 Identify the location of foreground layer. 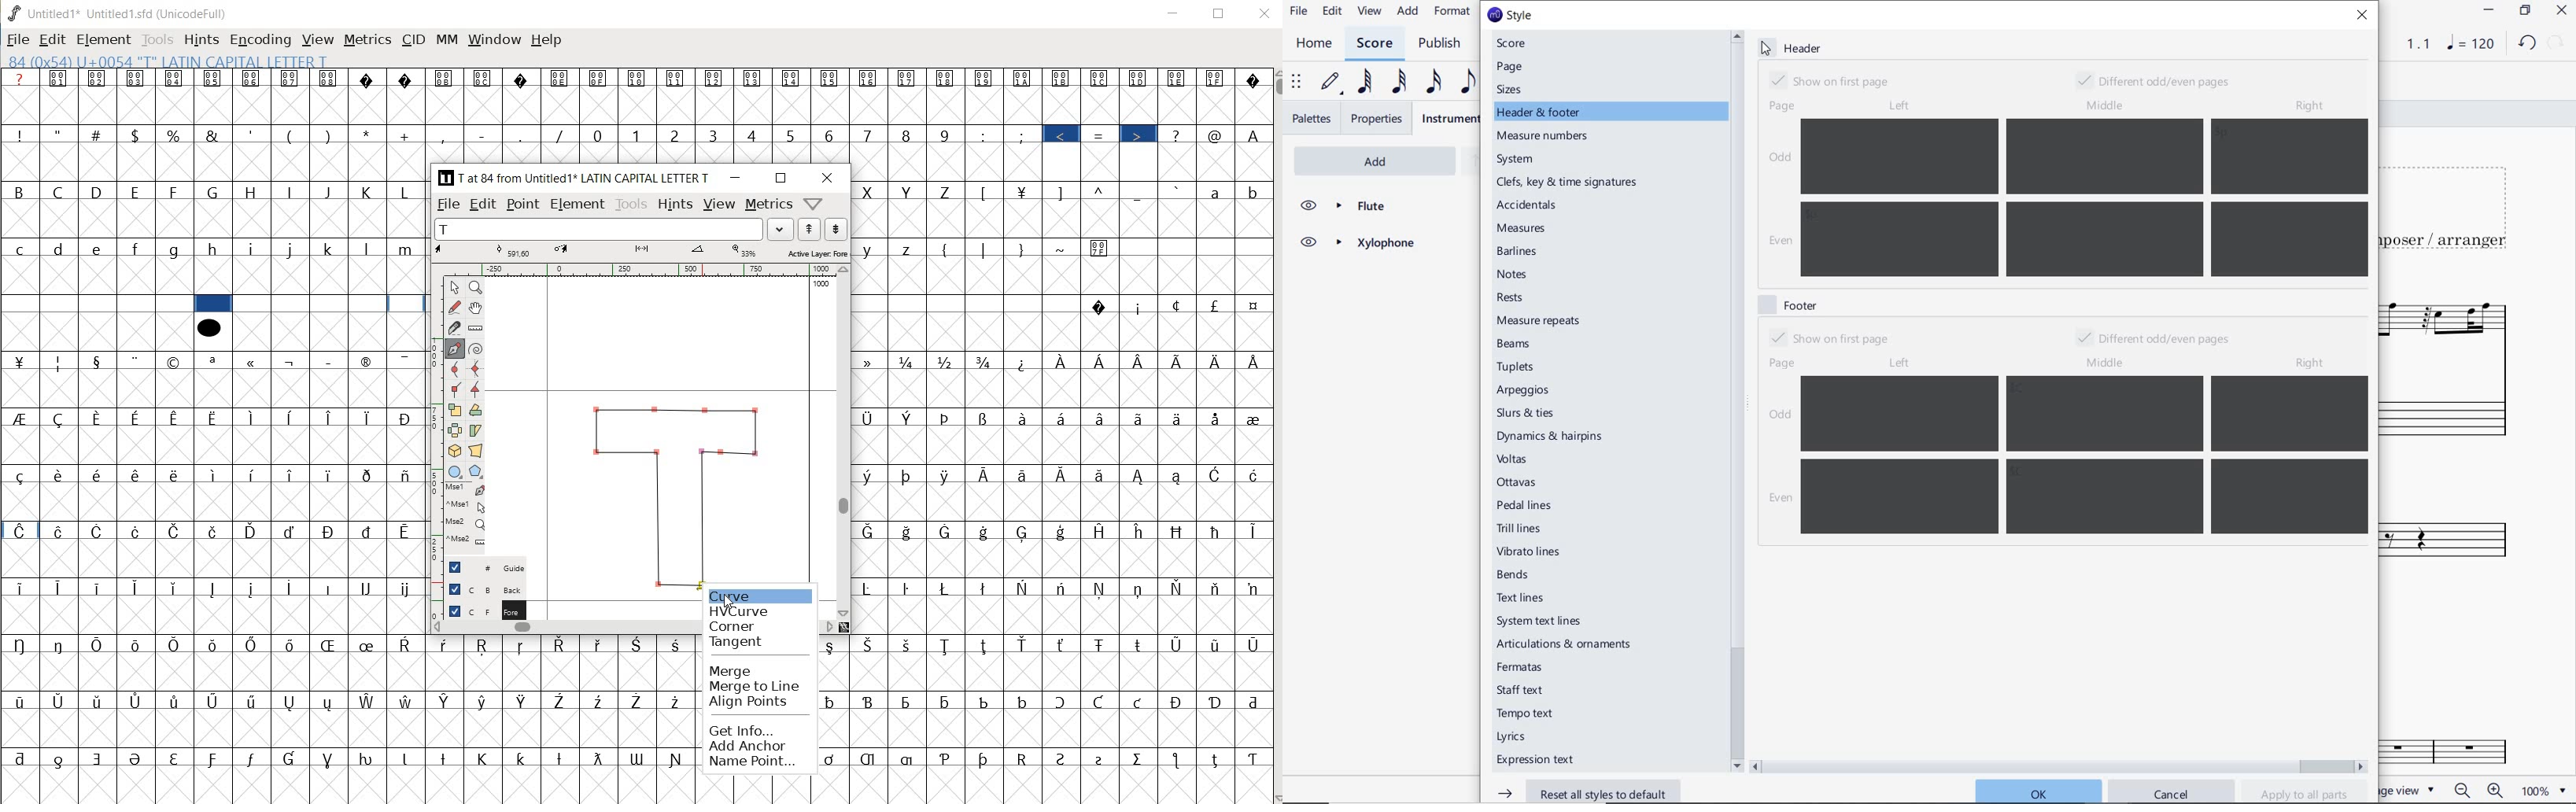
(485, 609).